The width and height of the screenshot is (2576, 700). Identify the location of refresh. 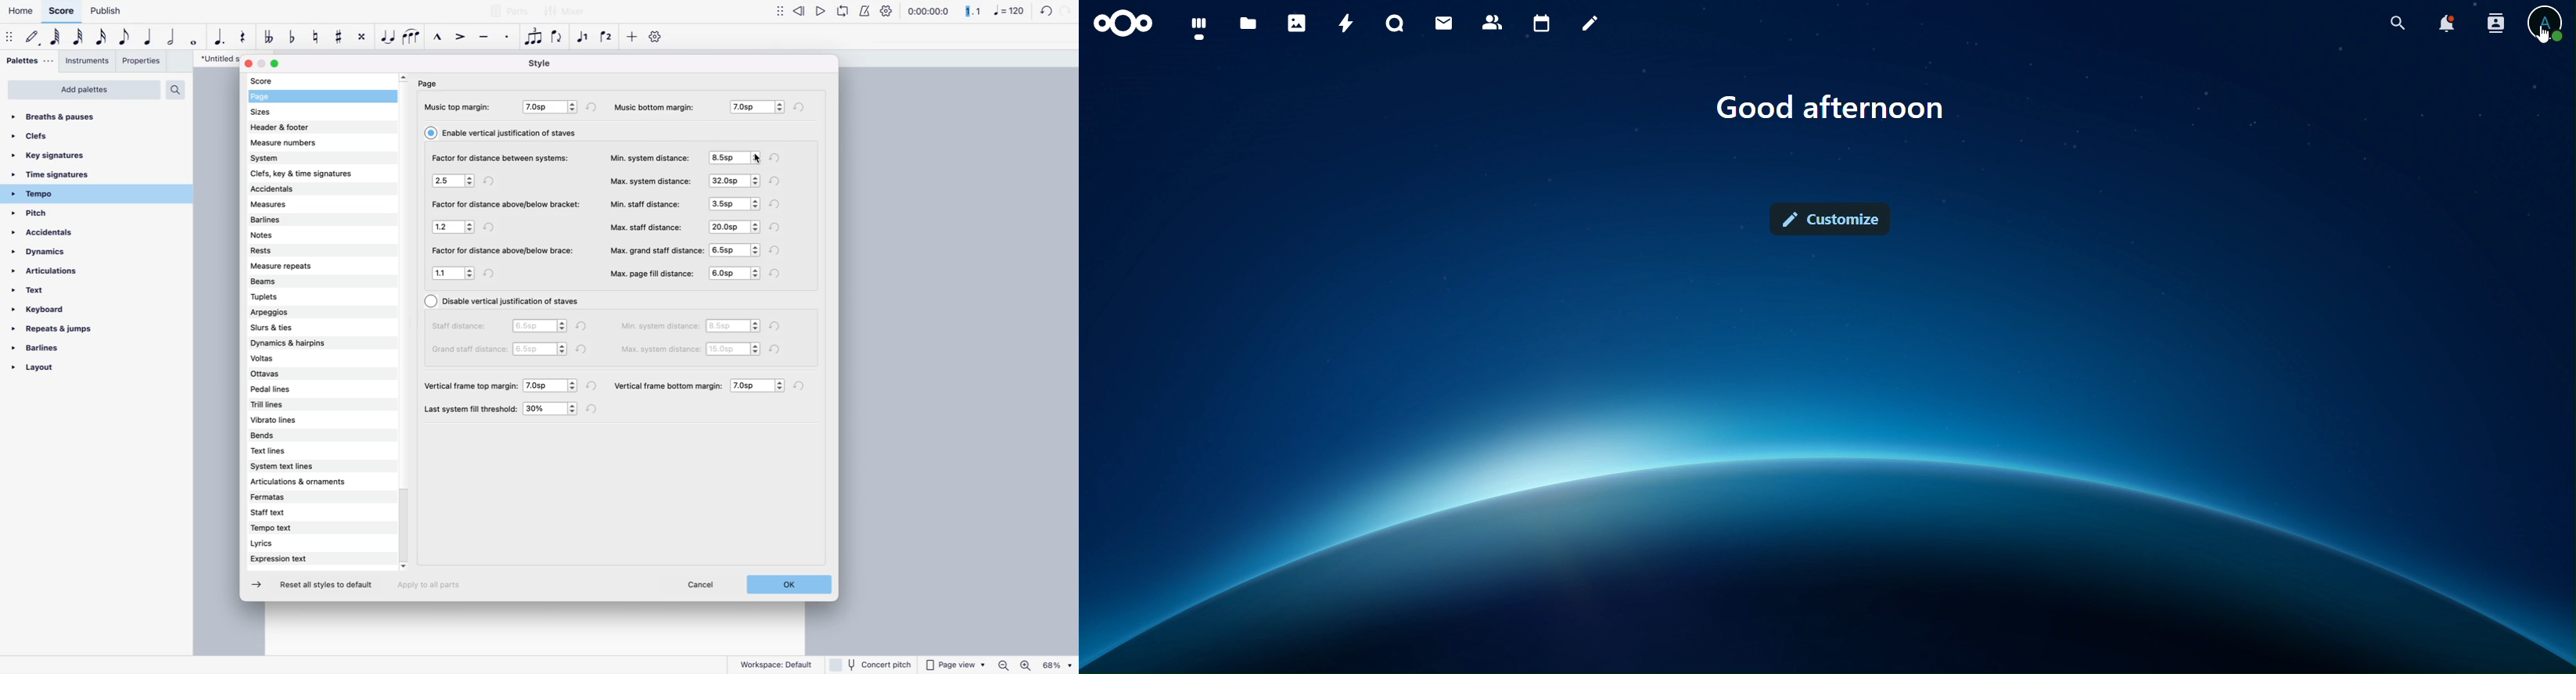
(777, 273).